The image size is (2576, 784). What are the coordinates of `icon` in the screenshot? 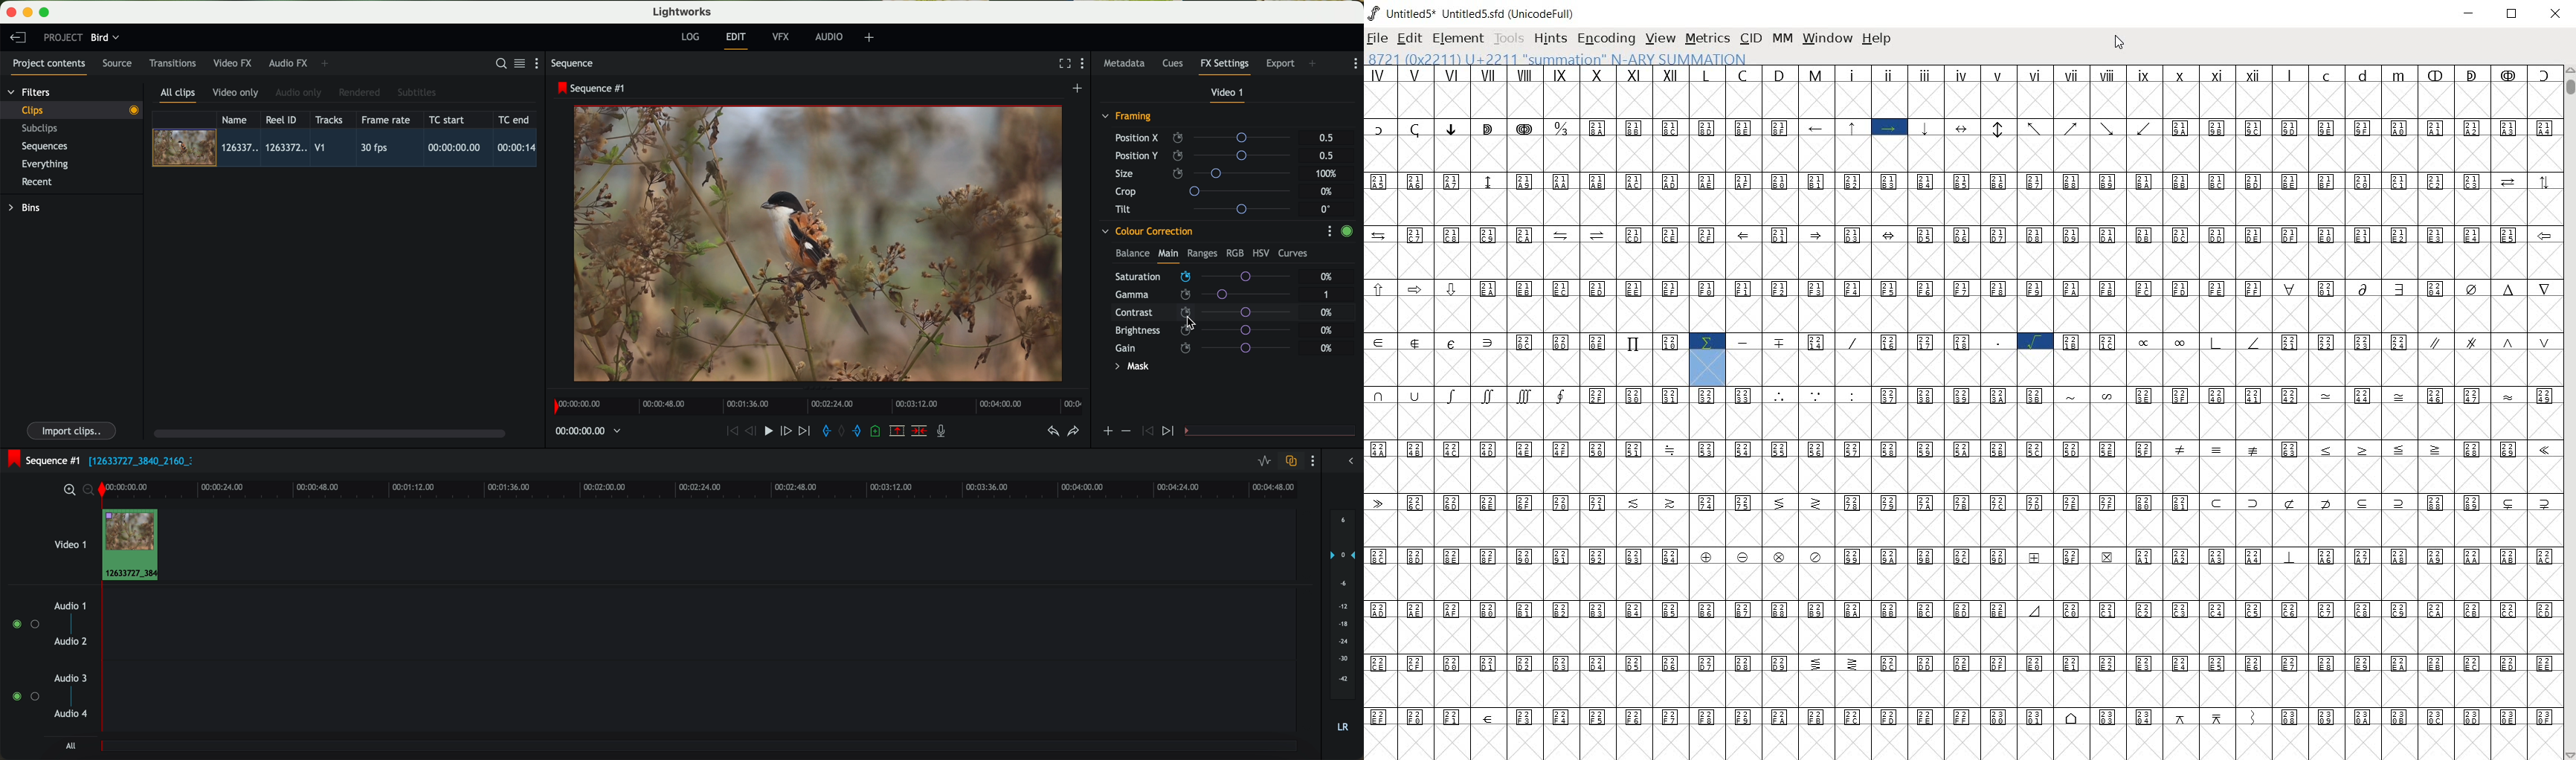 It's located at (1170, 432).